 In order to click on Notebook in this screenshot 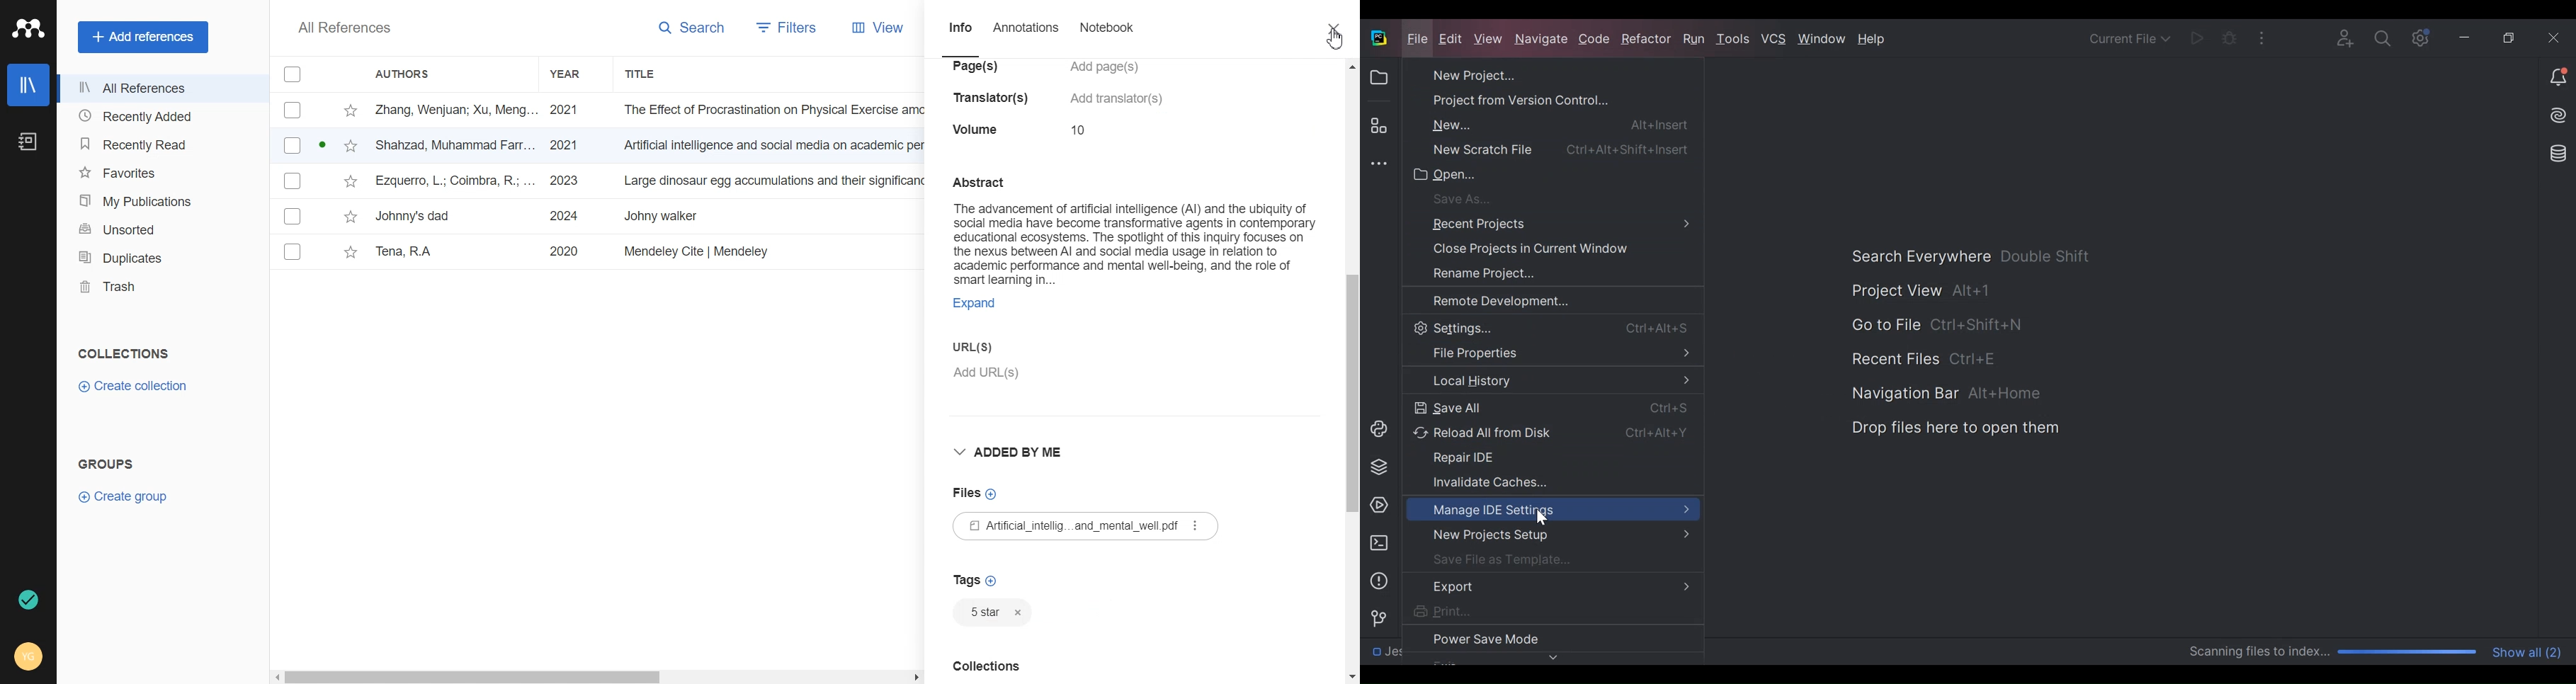, I will do `click(28, 142)`.